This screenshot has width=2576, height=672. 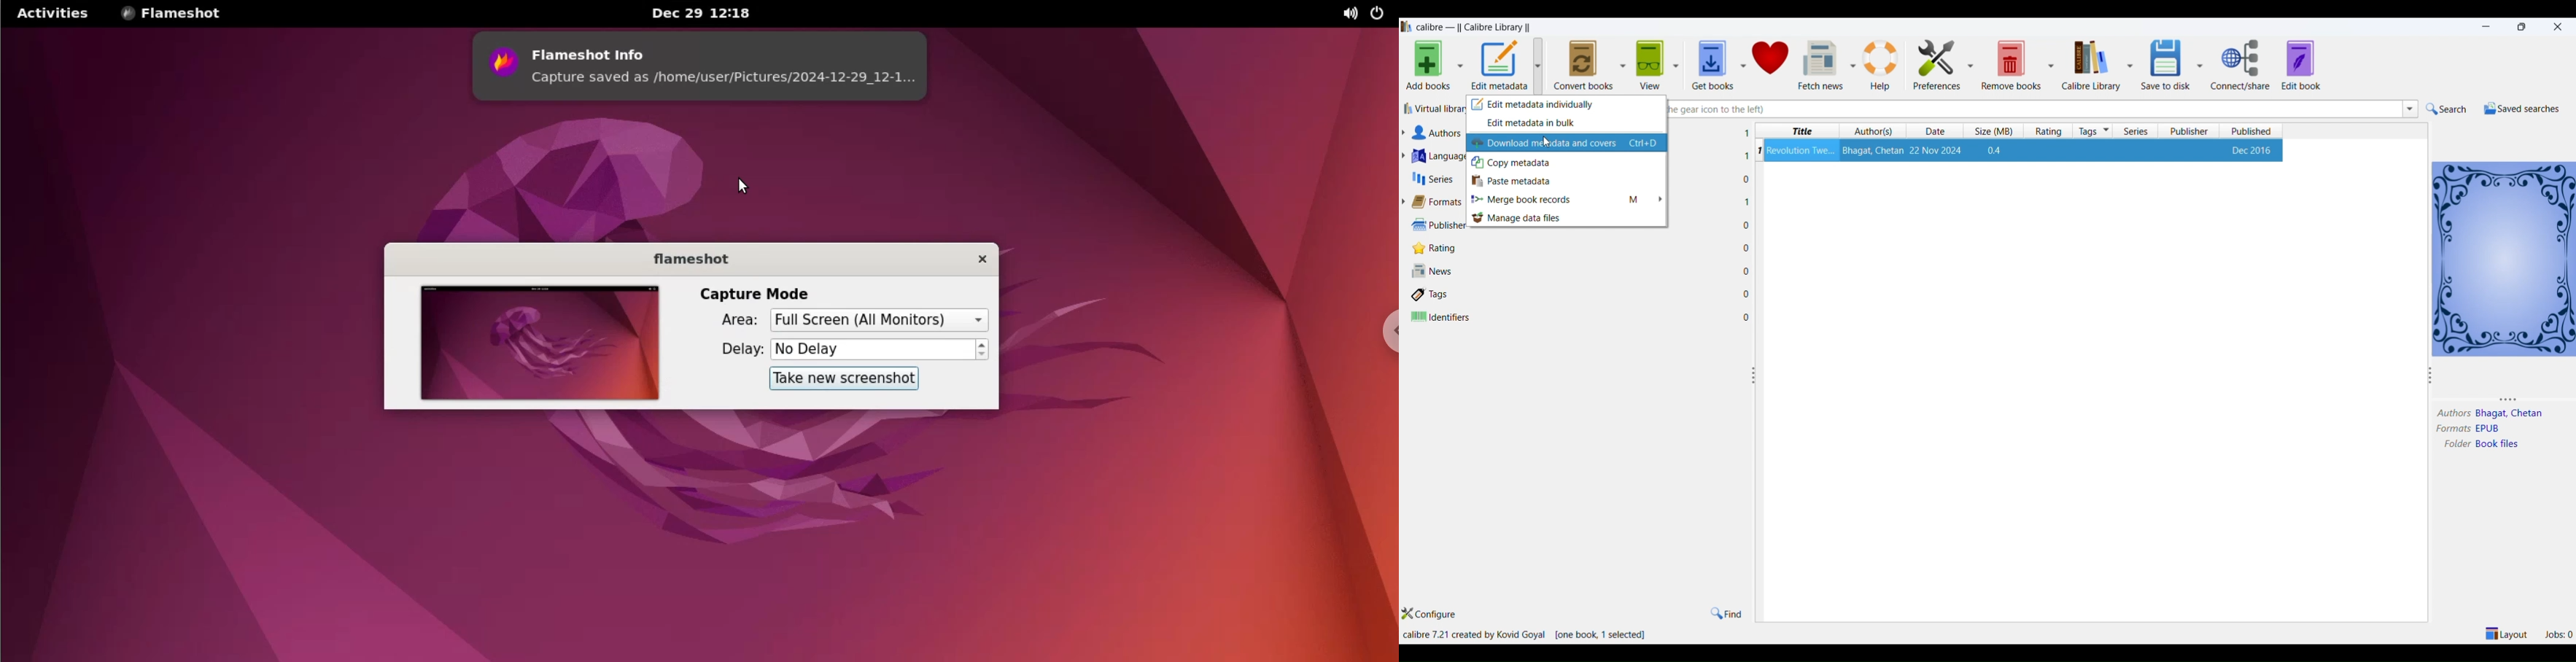 What do you see at coordinates (1441, 133) in the screenshot?
I see `authors and number of authors` at bounding box center [1441, 133].